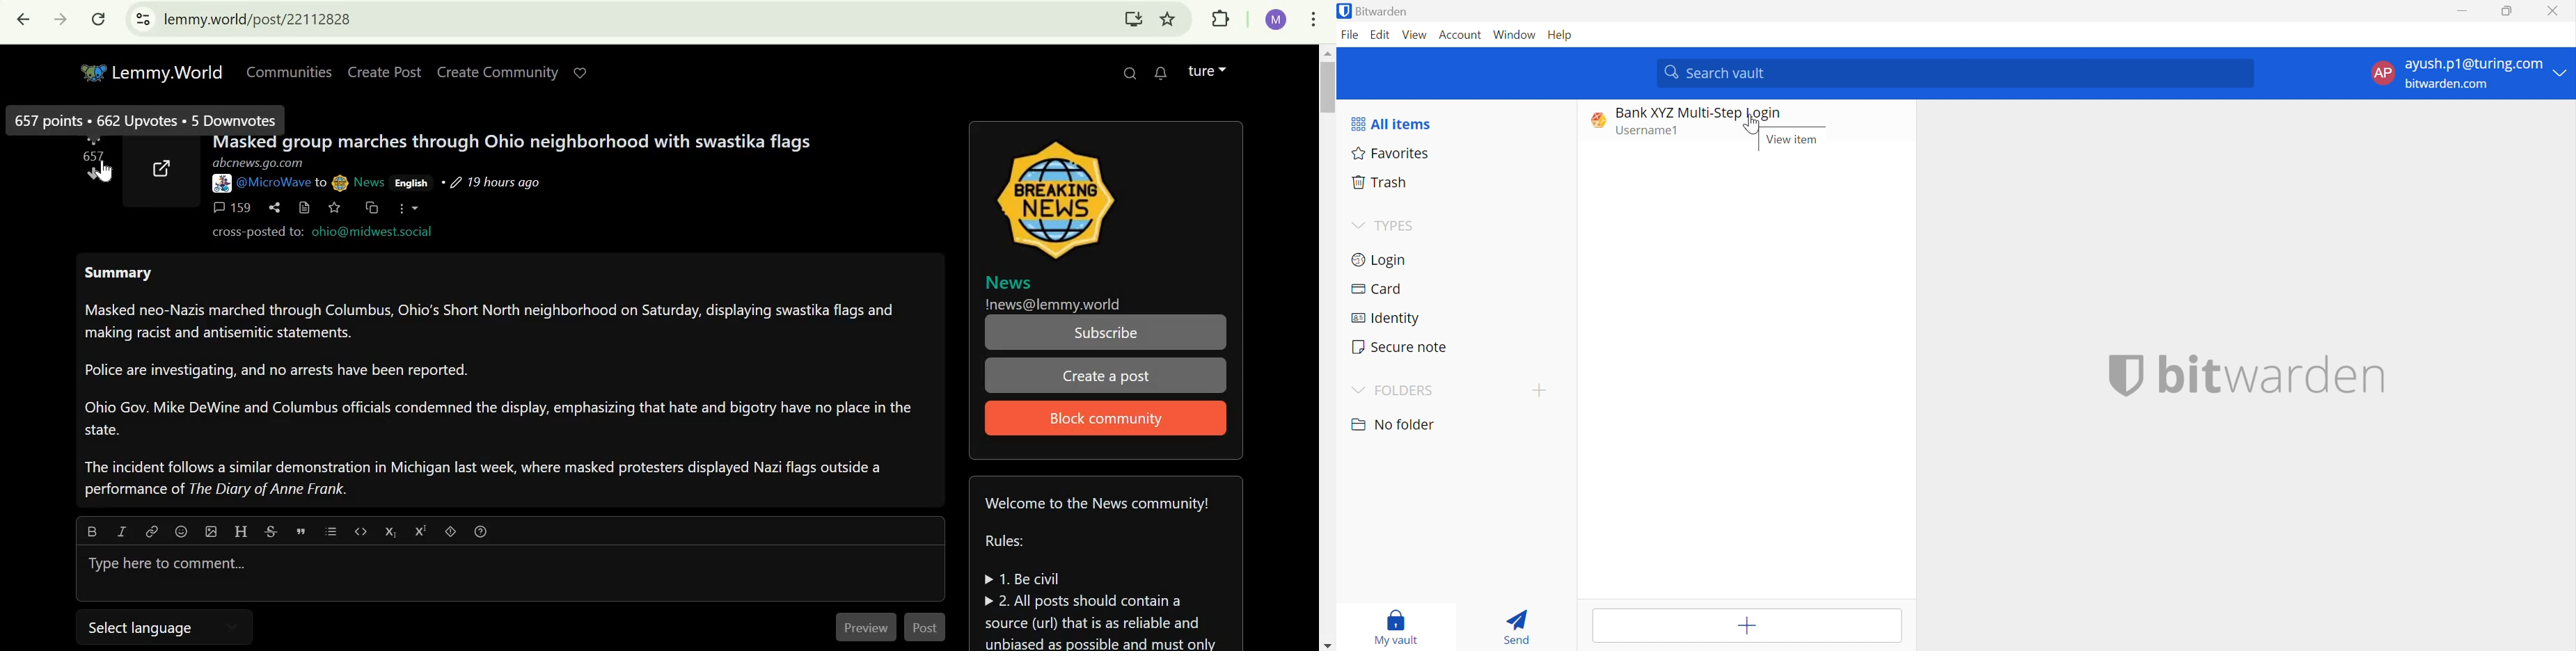  What do you see at coordinates (159, 564) in the screenshot?
I see `Type here to comment...` at bounding box center [159, 564].